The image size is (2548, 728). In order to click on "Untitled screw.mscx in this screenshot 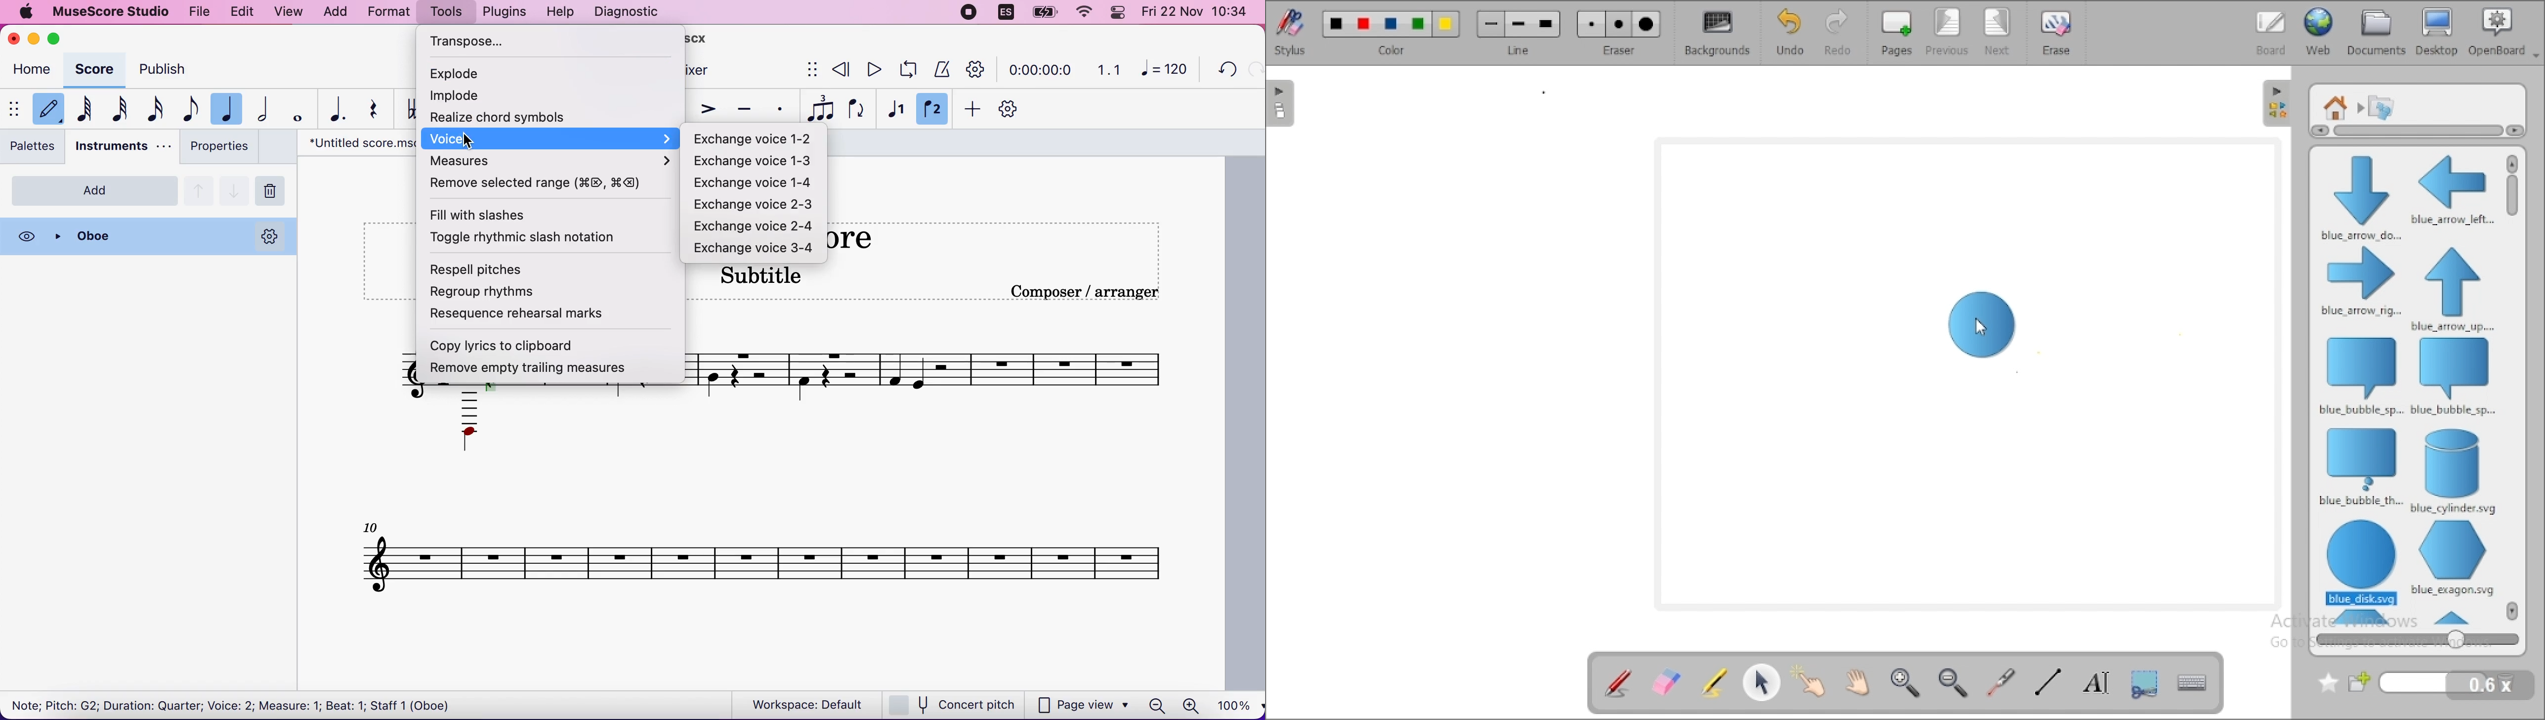, I will do `click(359, 144)`.